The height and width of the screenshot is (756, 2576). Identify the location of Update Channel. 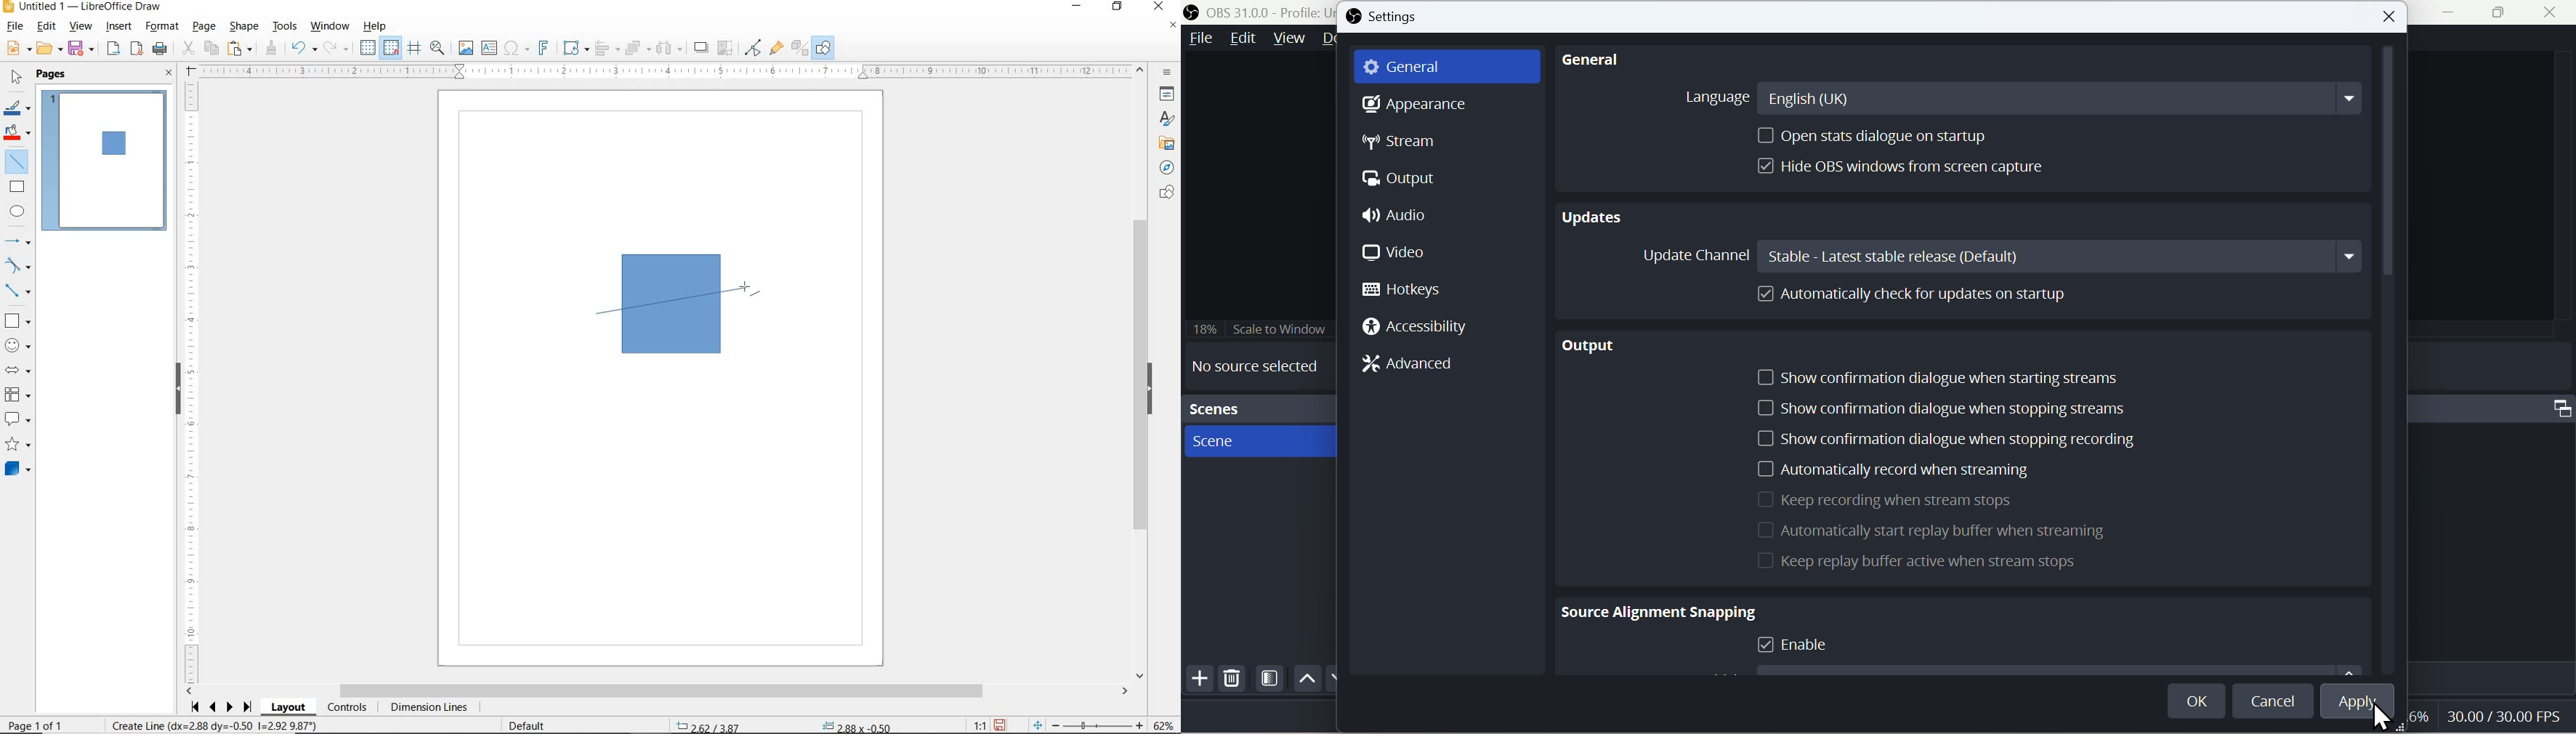
(1694, 254).